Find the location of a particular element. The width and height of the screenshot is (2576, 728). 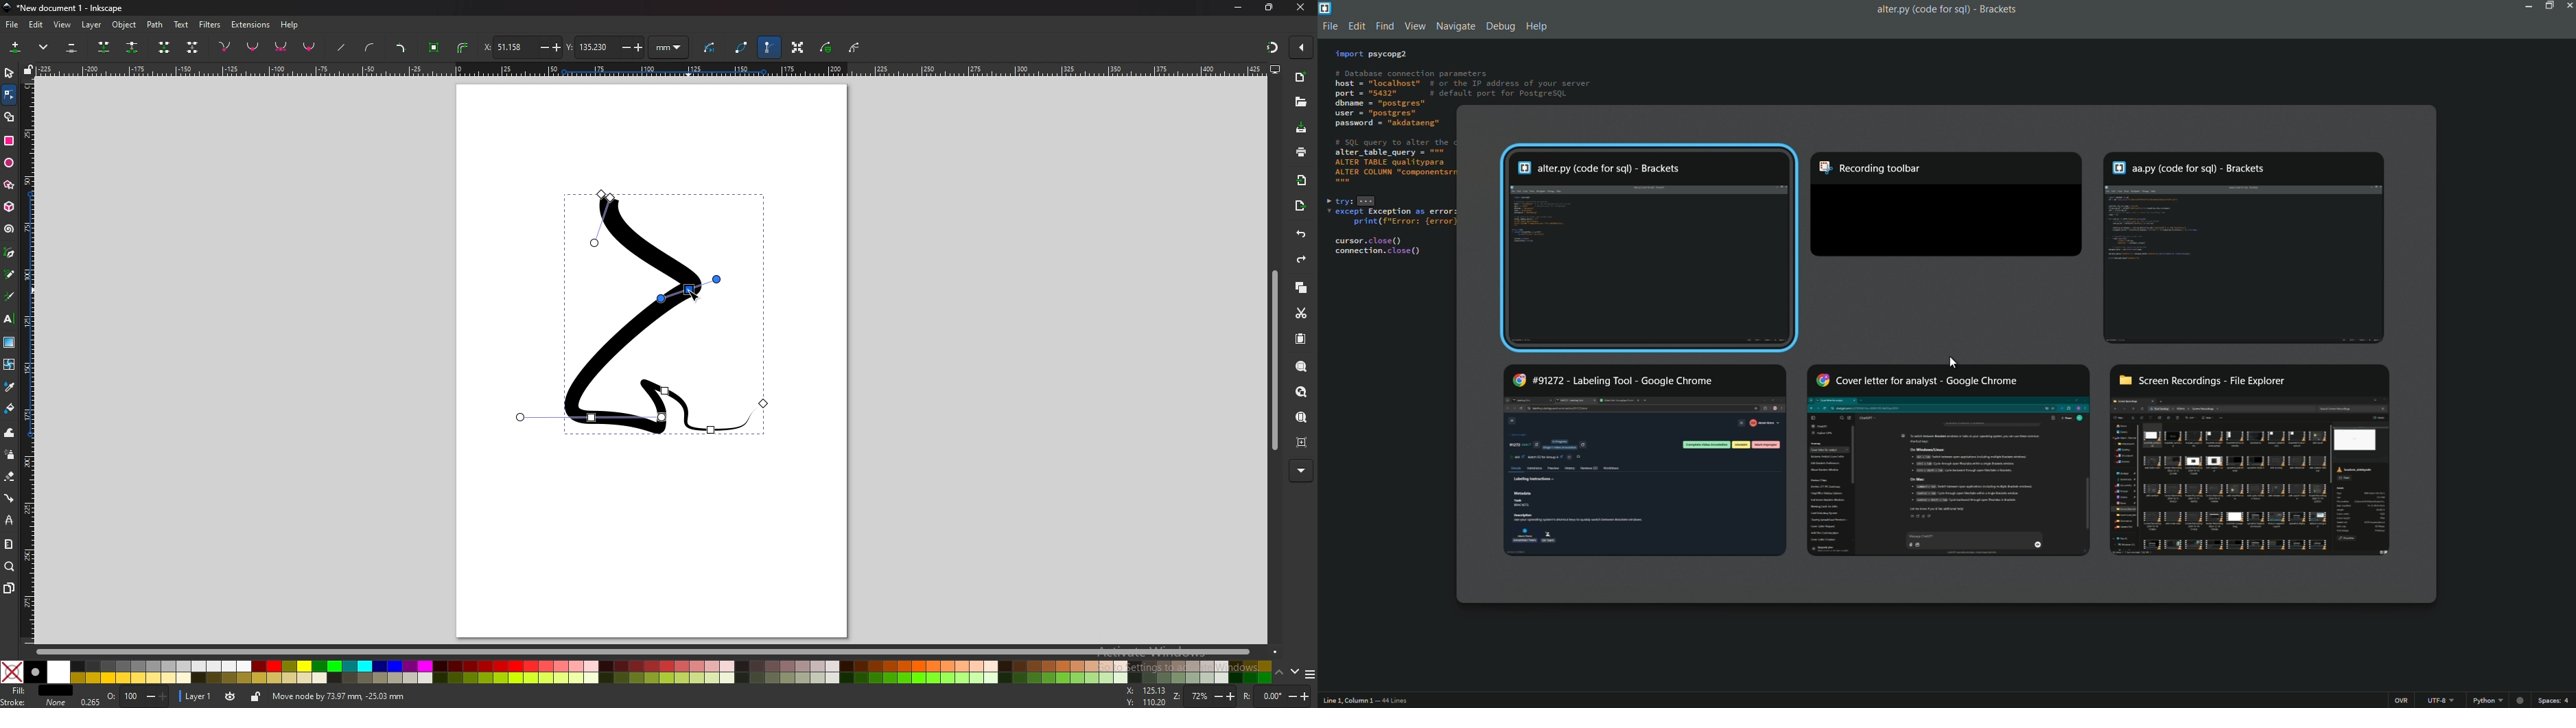

insert new nodes is located at coordinates (16, 47).